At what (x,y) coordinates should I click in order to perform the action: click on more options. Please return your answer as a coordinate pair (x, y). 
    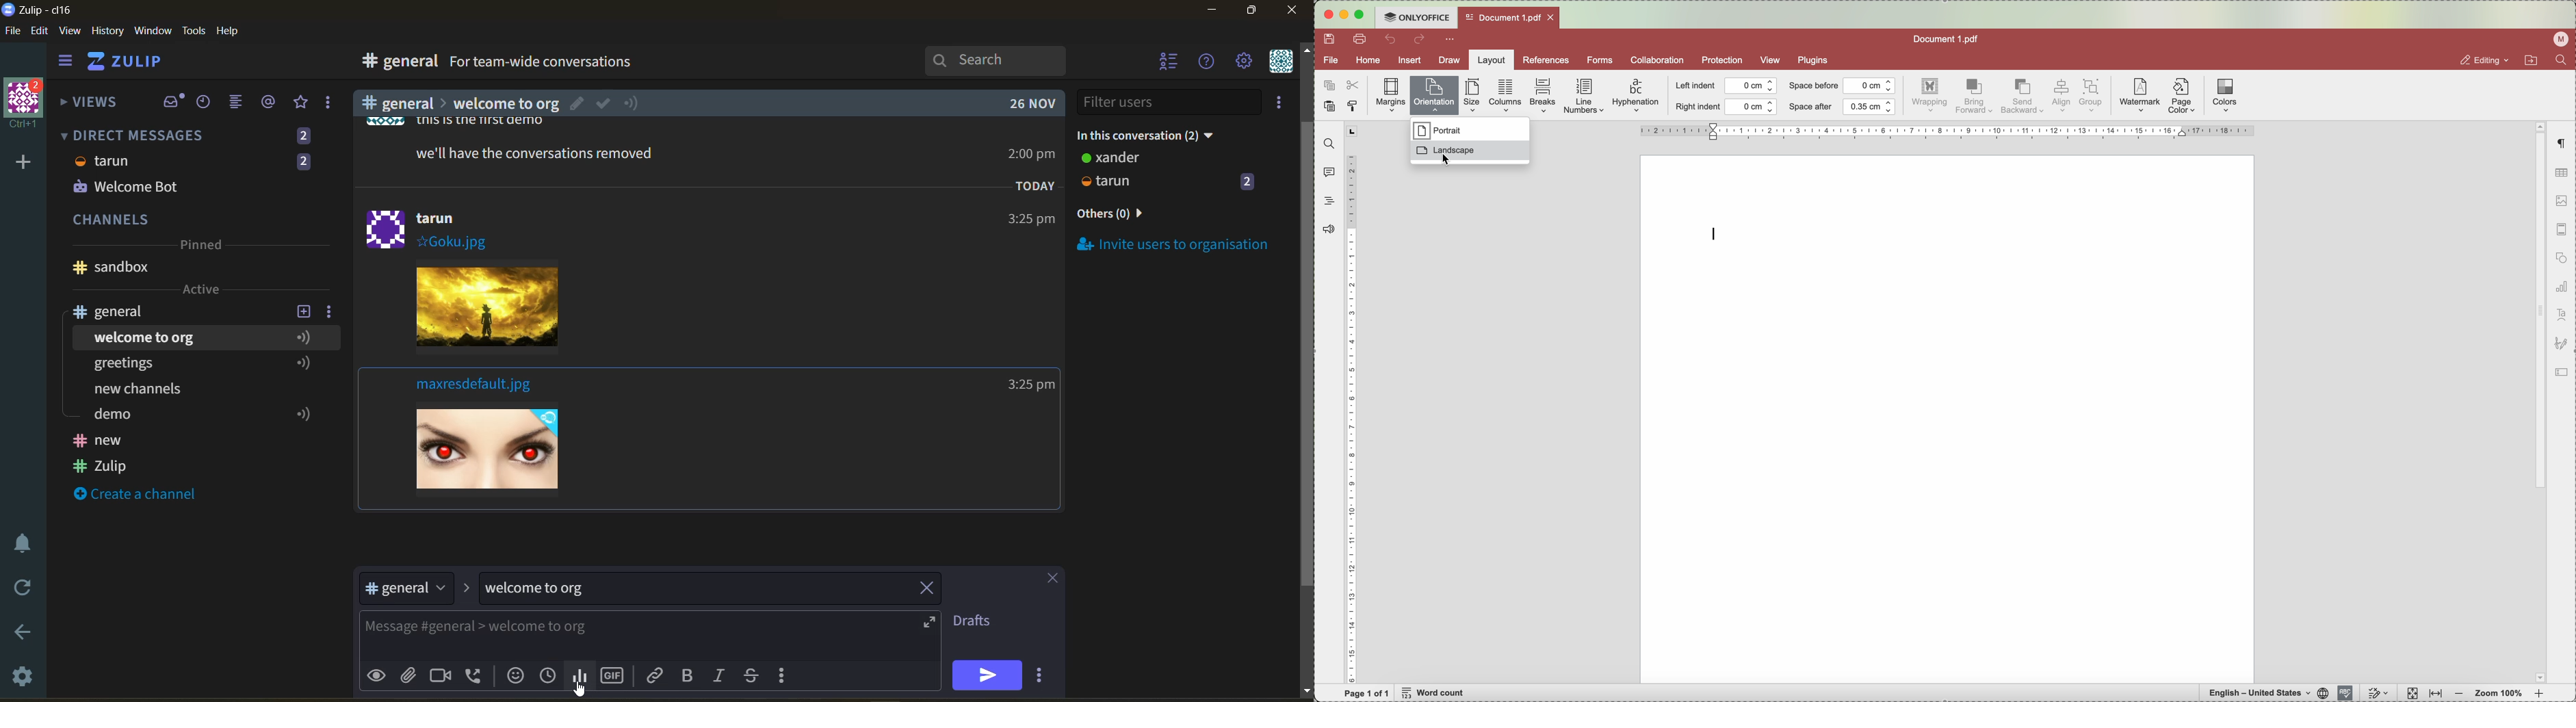
    Looking at the image, I should click on (1451, 40).